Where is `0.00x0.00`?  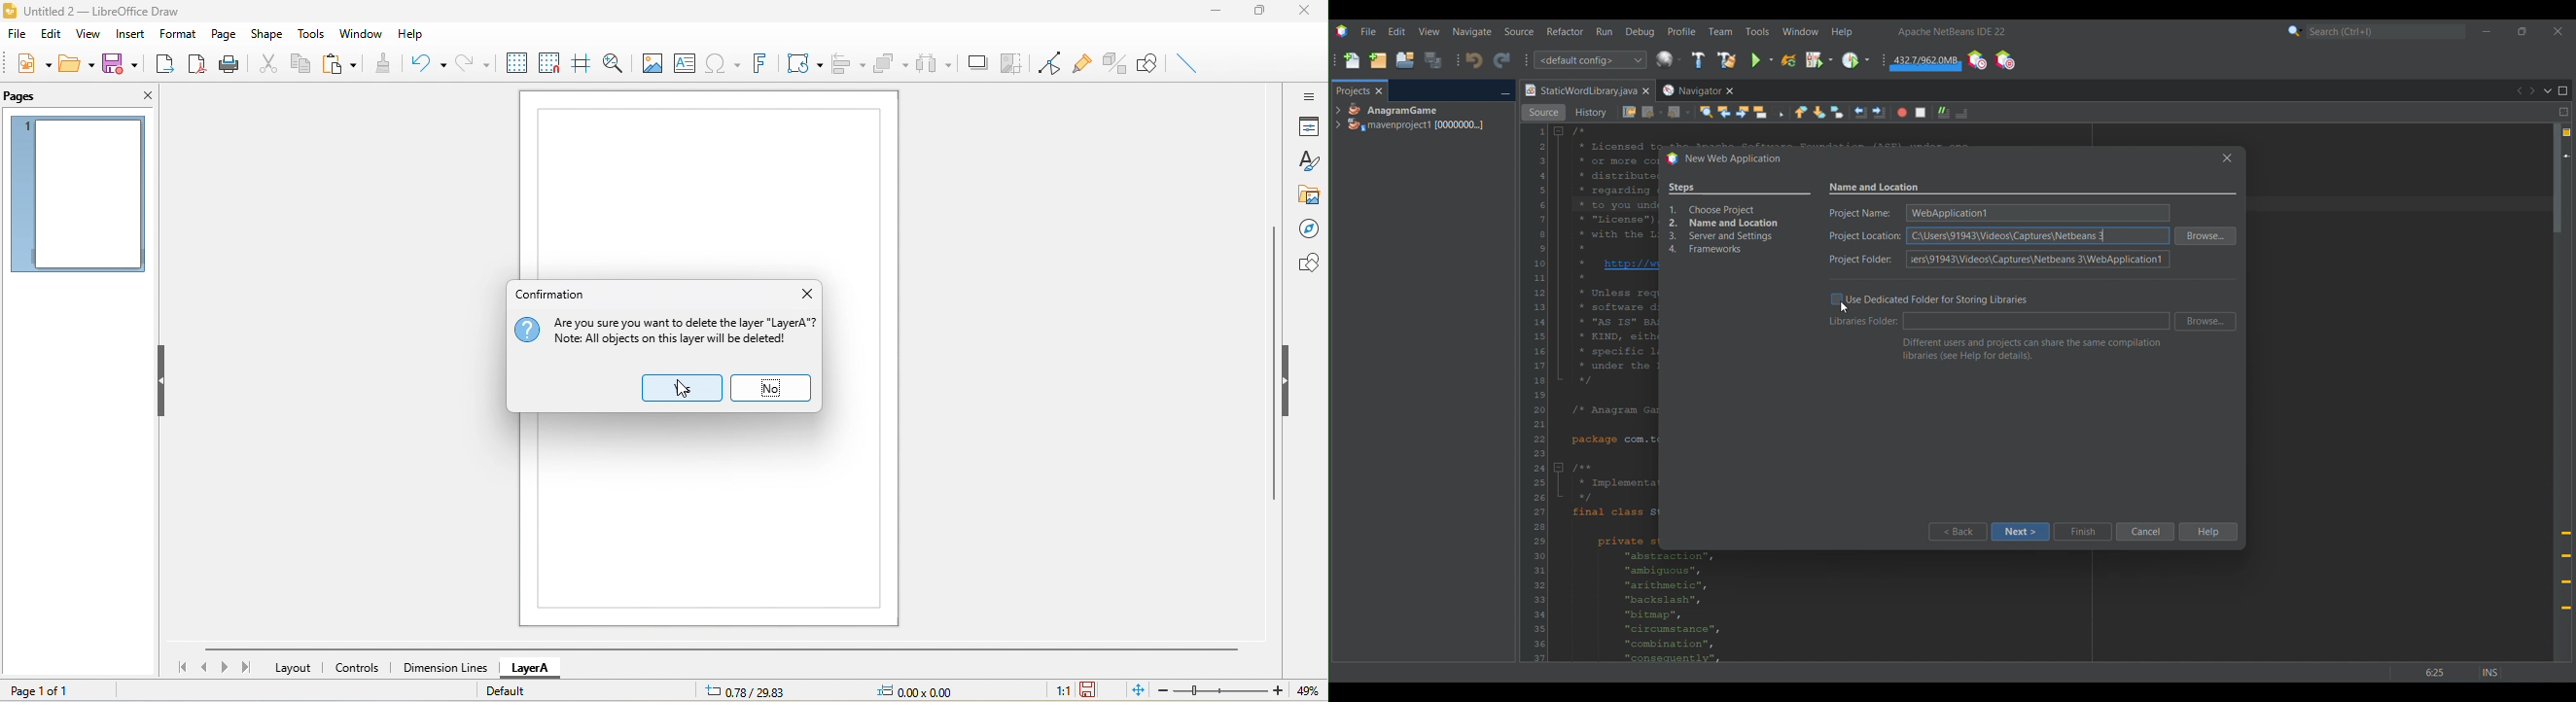
0.00x0.00 is located at coordinates (904, 688).